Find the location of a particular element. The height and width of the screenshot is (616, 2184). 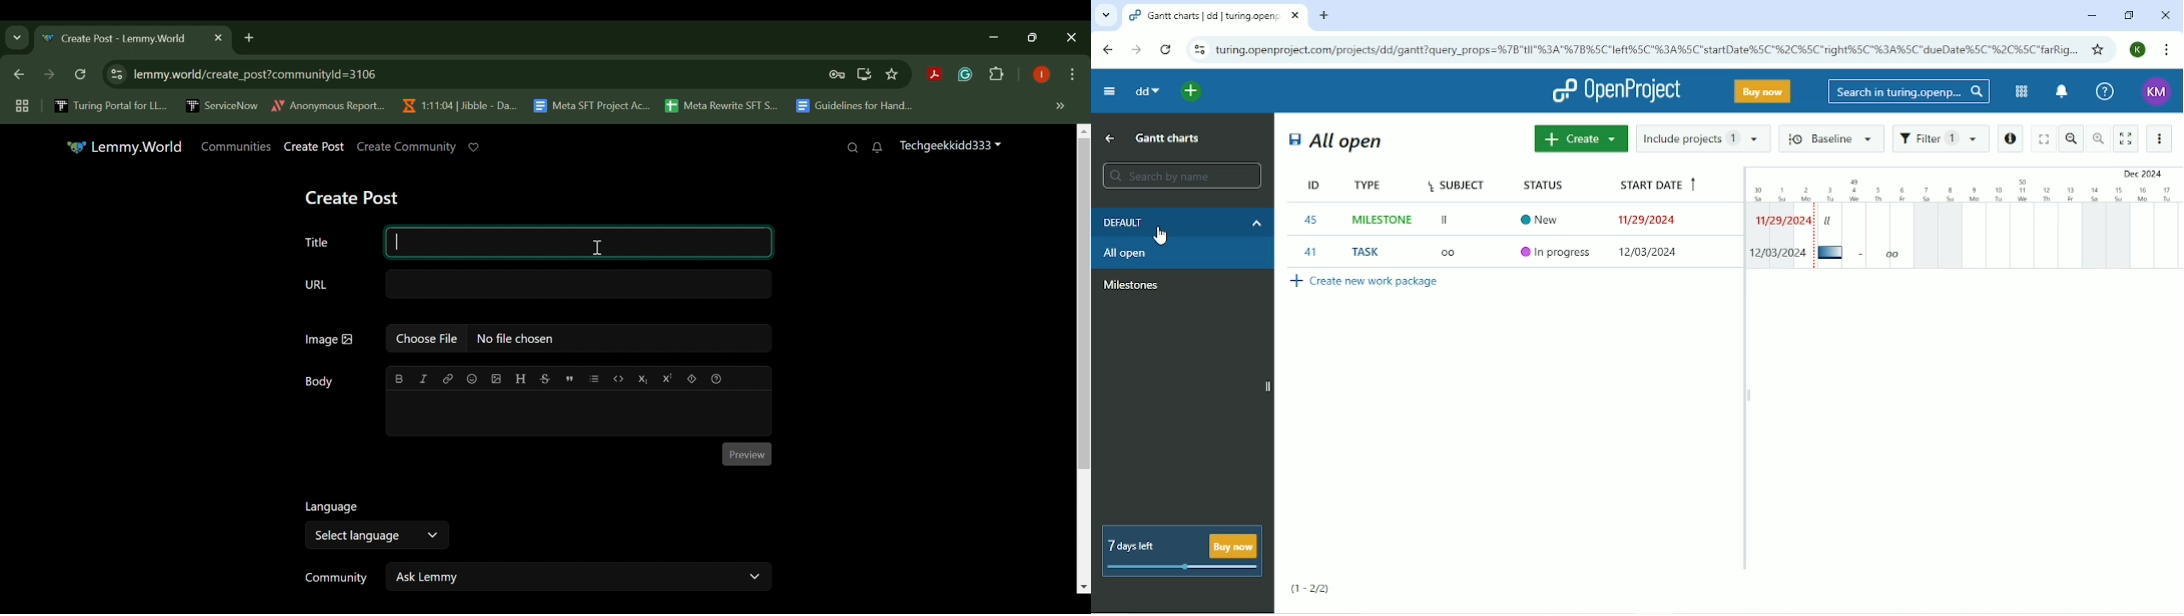

Gantt charts is located at coordinates (1963, 216).